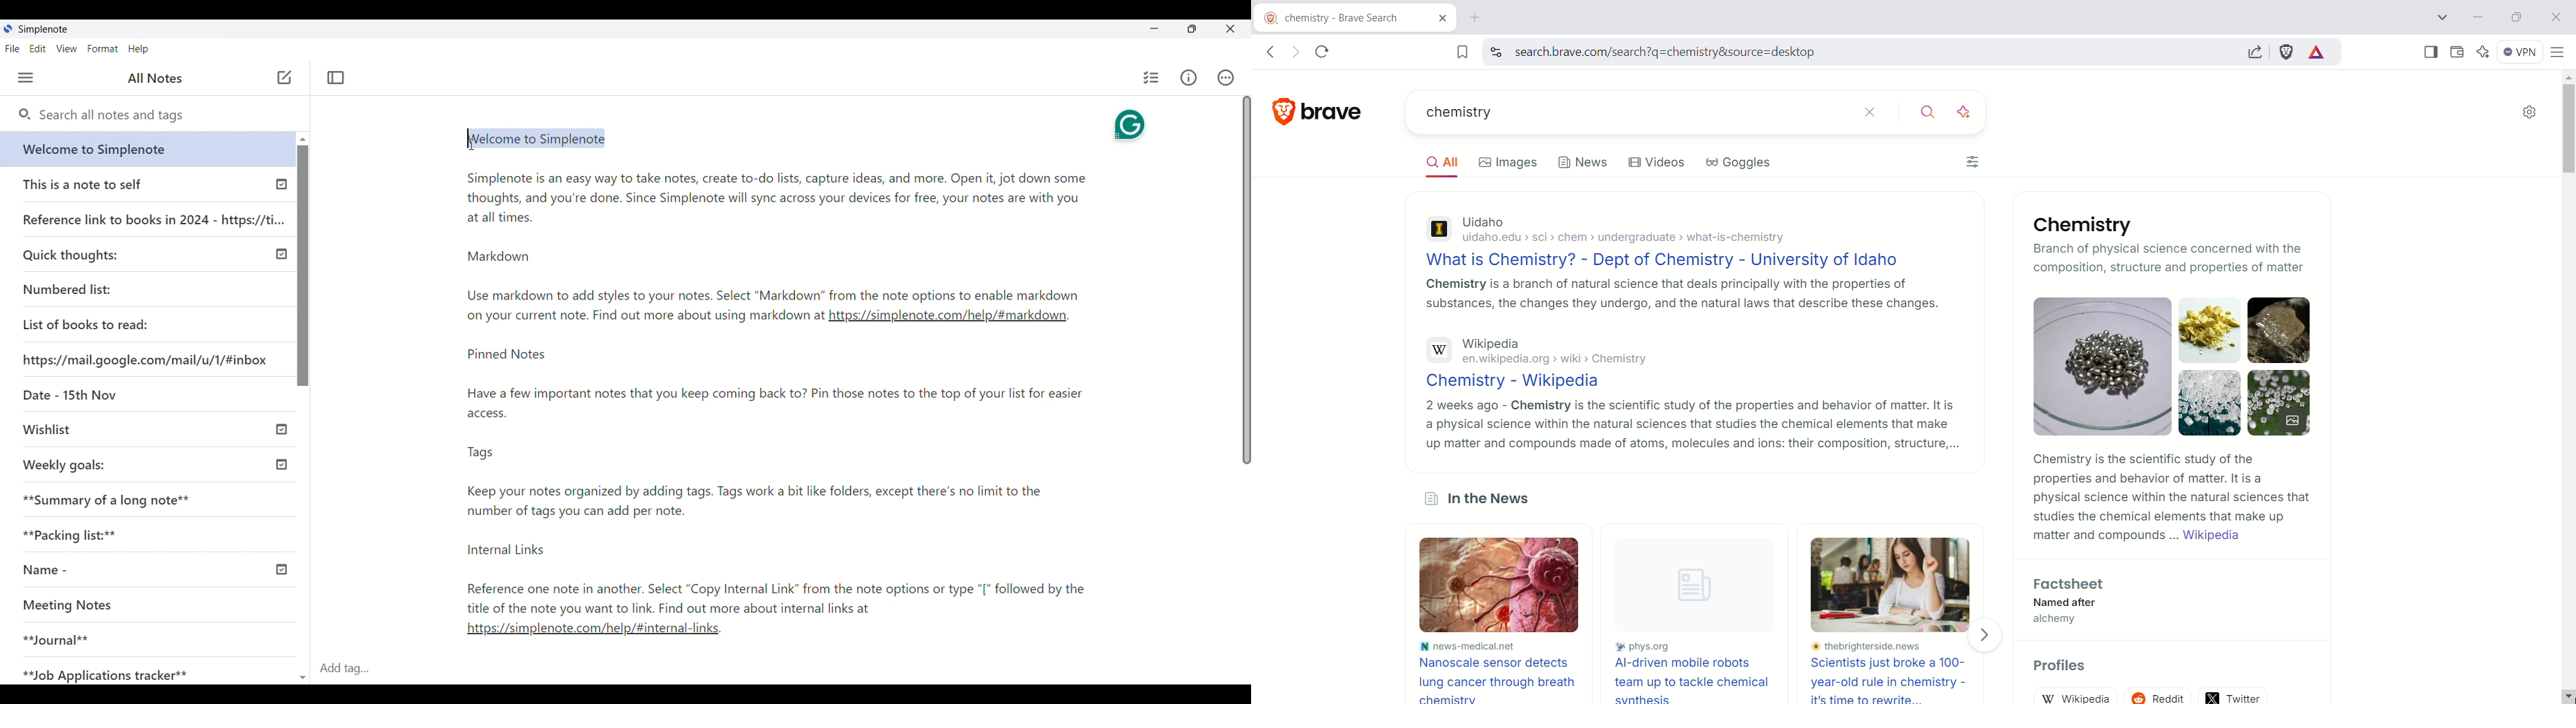 The image size is (2576, 728). What do you see at coordinates (280, 462) in the screenshot?
I see `Check icon indicates published notes` at bounding box center [280, 462].